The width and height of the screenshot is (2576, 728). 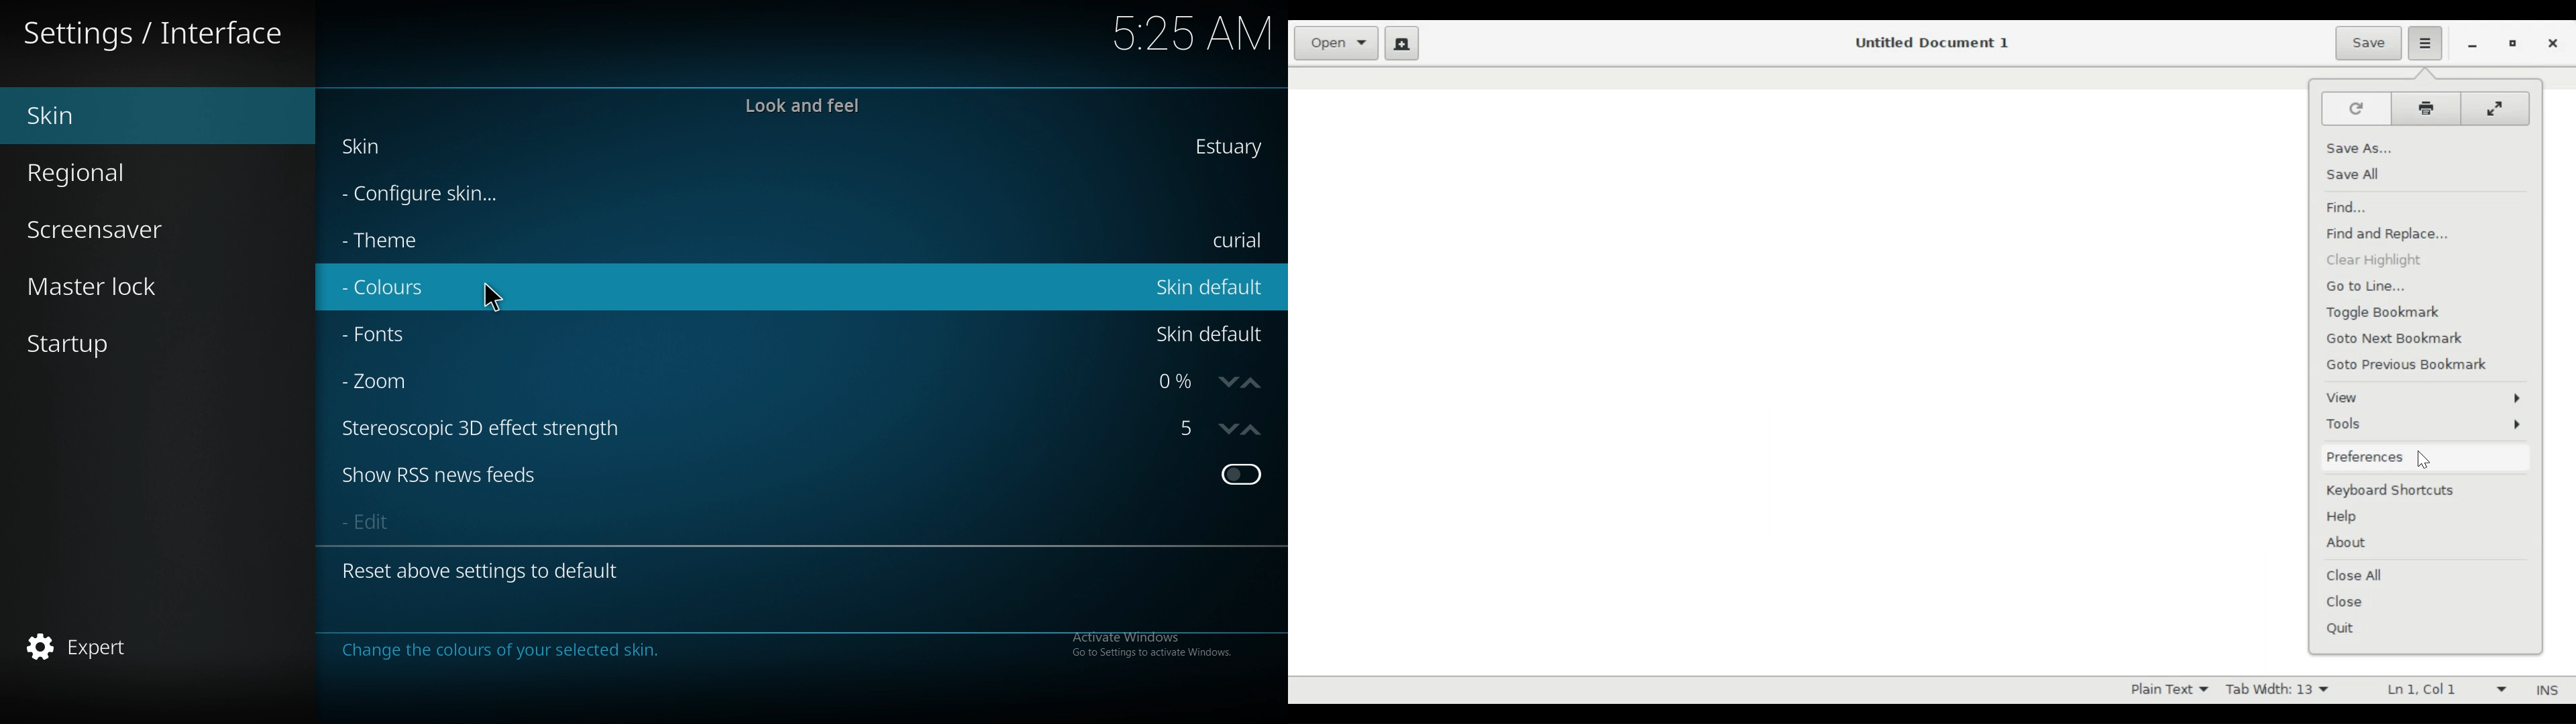 I want to click on toggle on/off, so click(x=1241, y=477).